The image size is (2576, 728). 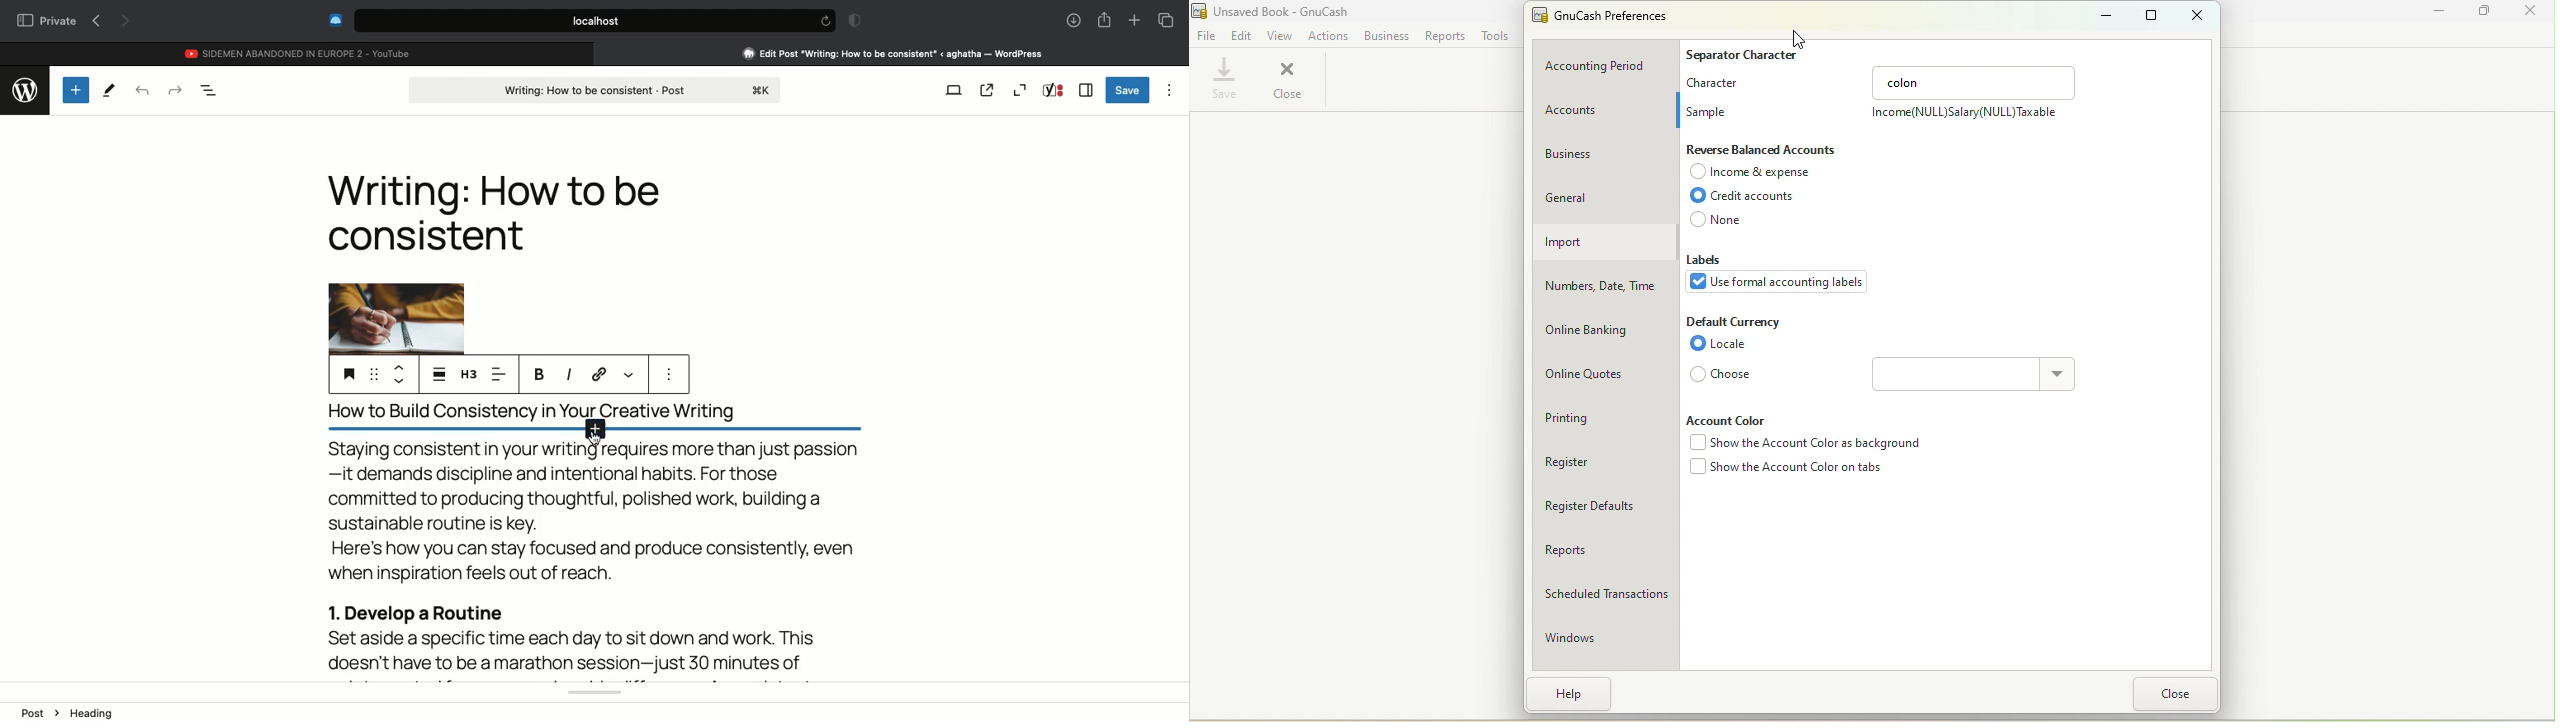 I want to click on Separate character, so click(x=1745, y=52).